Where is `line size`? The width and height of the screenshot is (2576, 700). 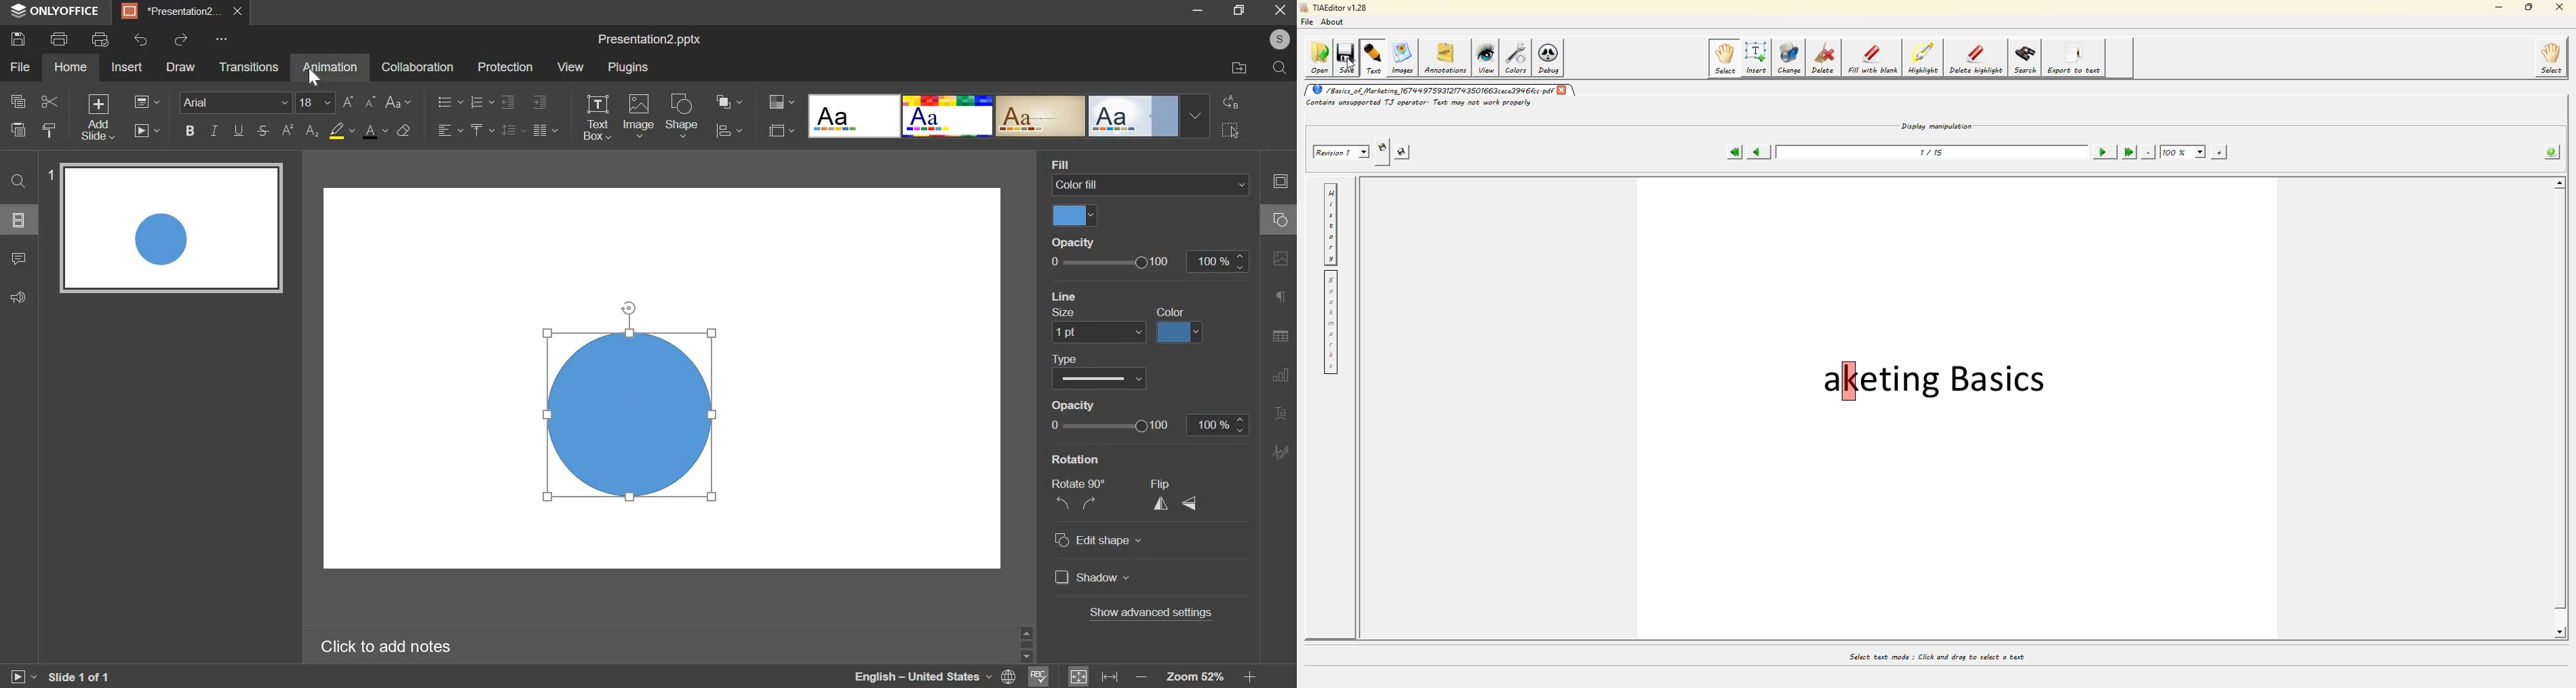 line size is located at coordinates (1094, 334).